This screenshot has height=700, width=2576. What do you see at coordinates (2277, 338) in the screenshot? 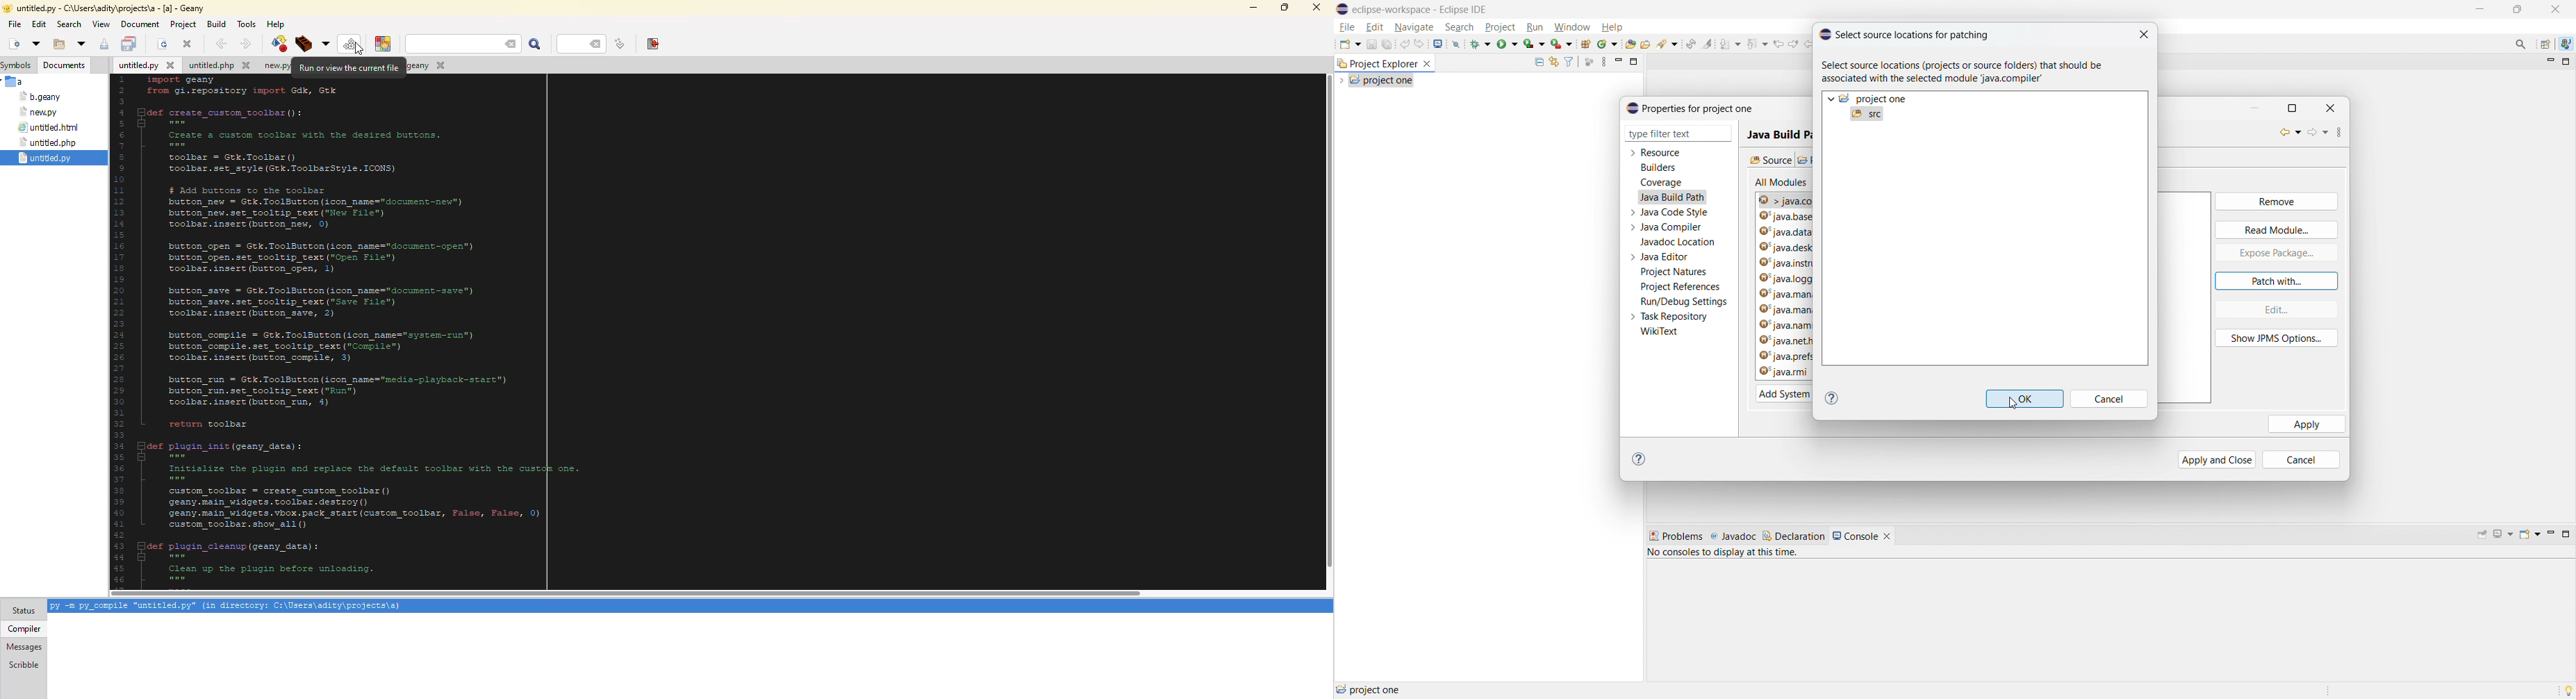
I see `show JPMS option` at bounding box center [2277, 338].